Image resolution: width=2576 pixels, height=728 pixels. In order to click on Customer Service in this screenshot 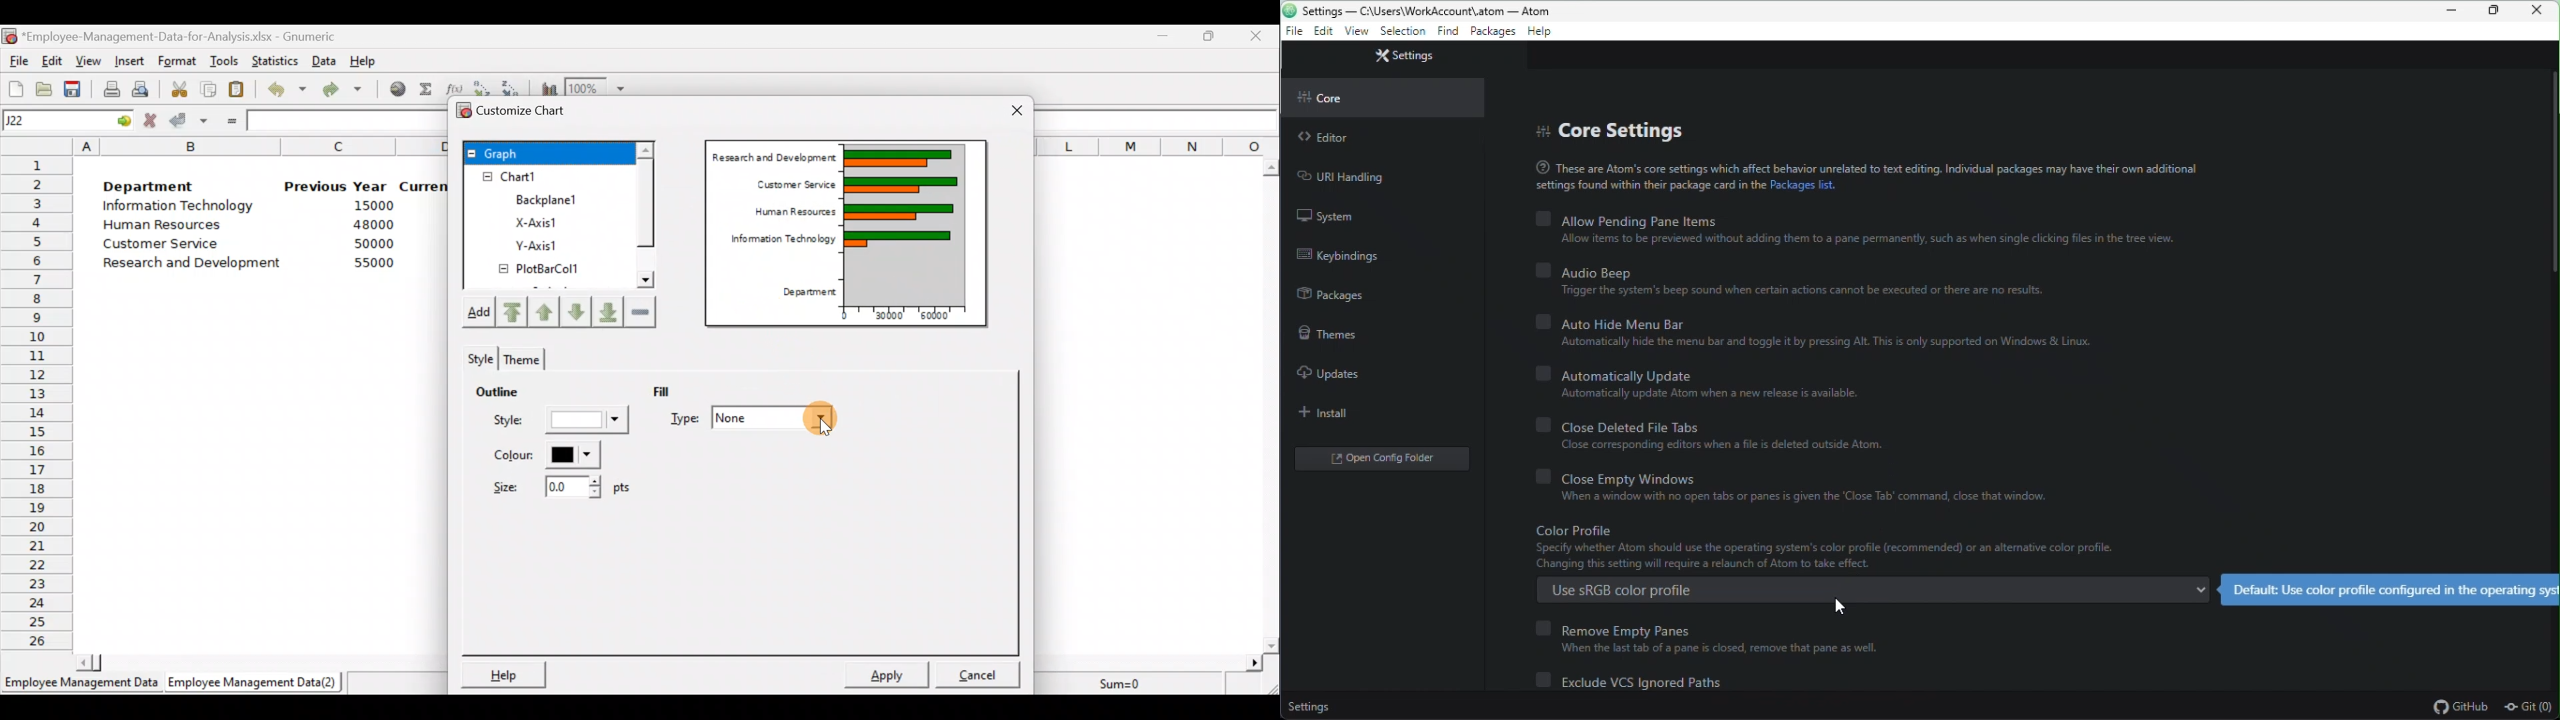, I will do `click(155, 244)`.